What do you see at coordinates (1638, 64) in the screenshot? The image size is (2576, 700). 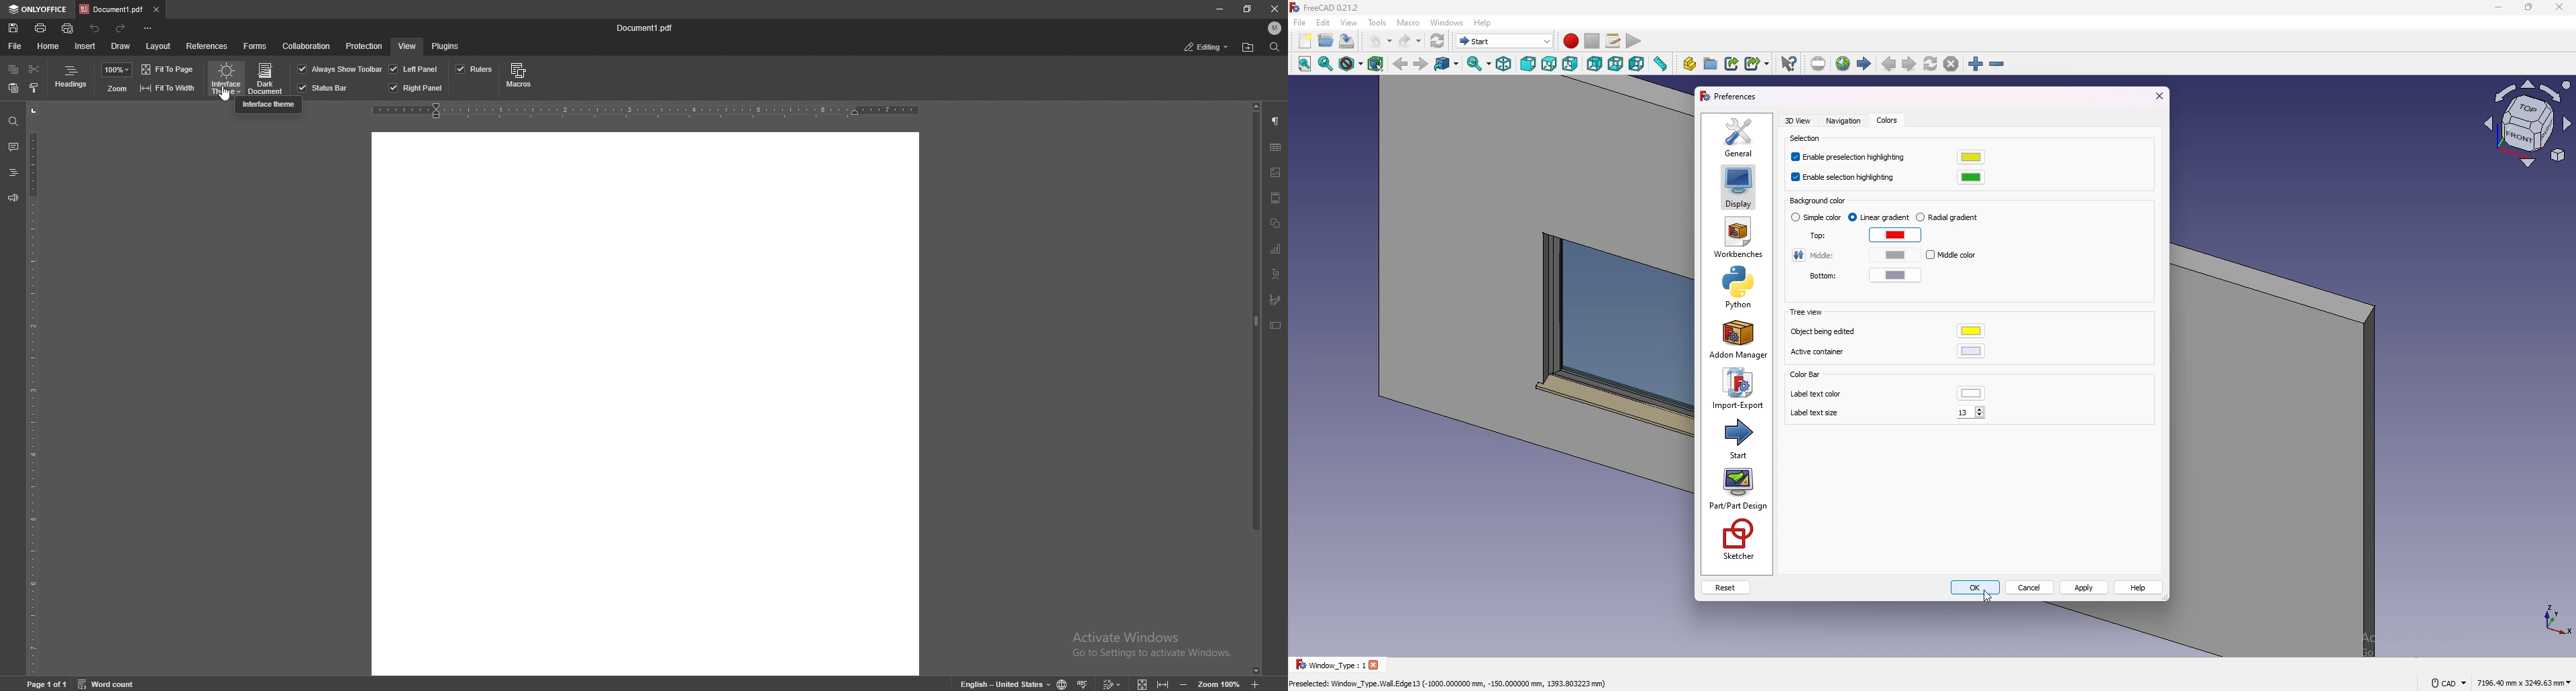 I see `left` at bounding box center [1638, 64].